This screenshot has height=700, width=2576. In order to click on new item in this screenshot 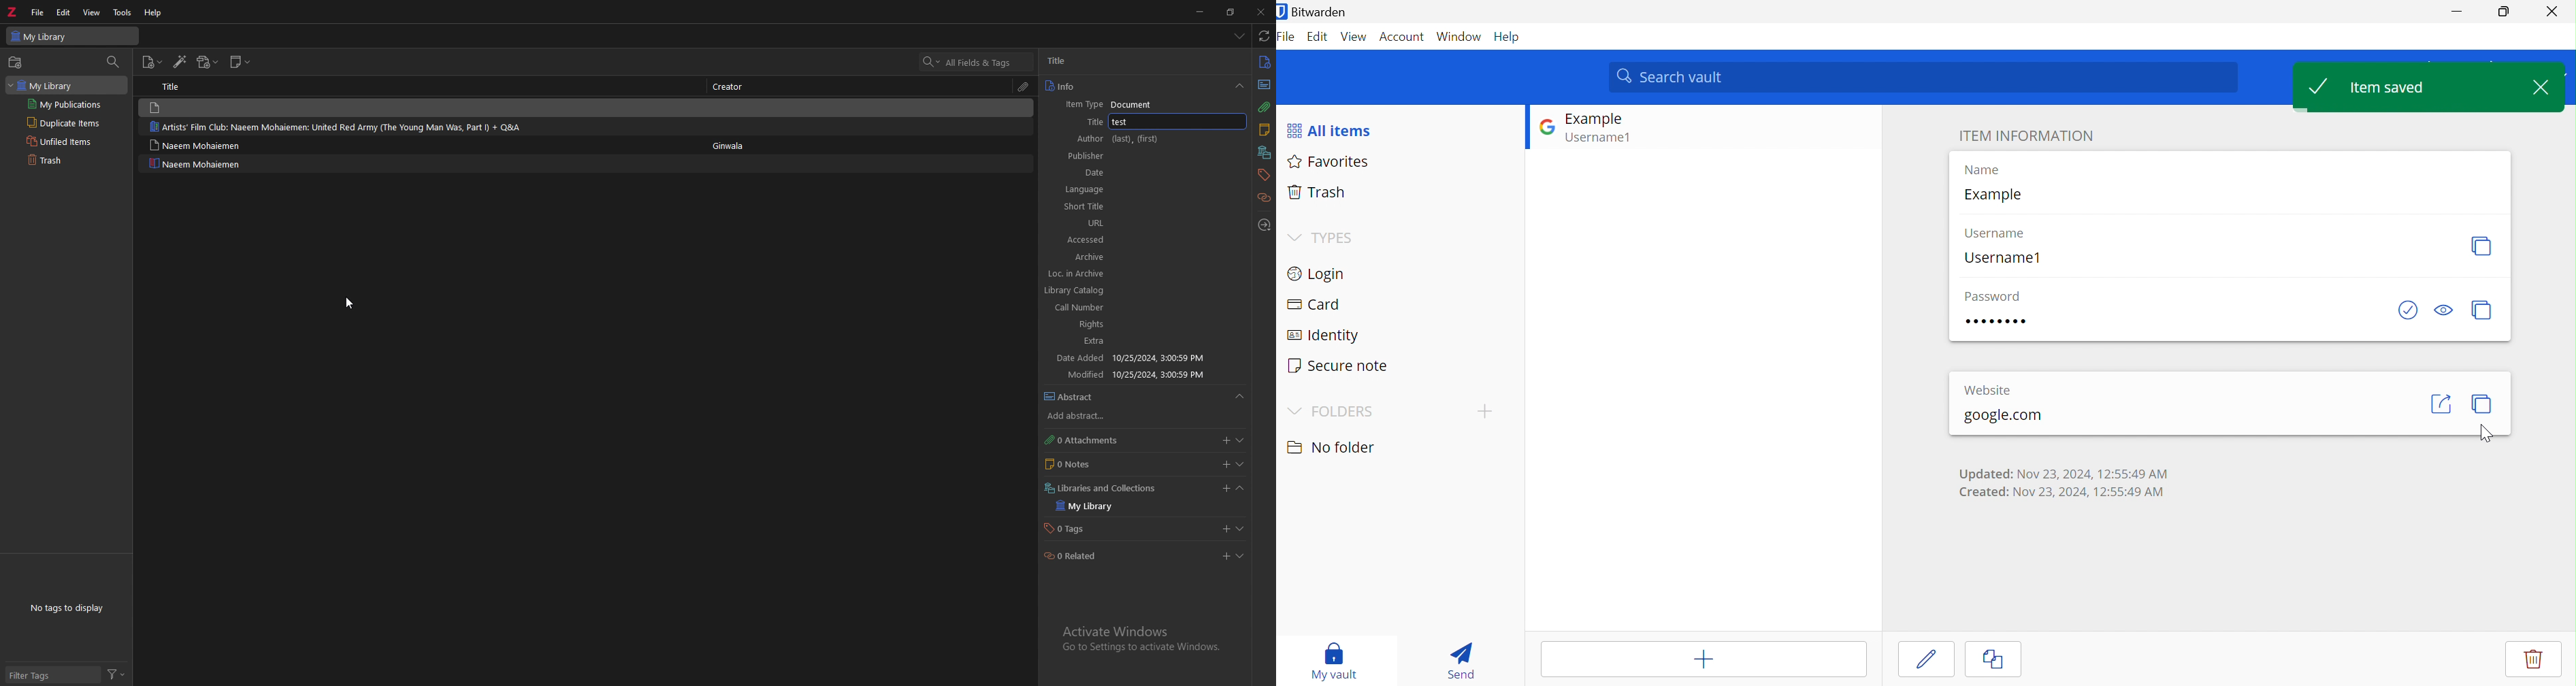, I will do `click(153, 62)`.